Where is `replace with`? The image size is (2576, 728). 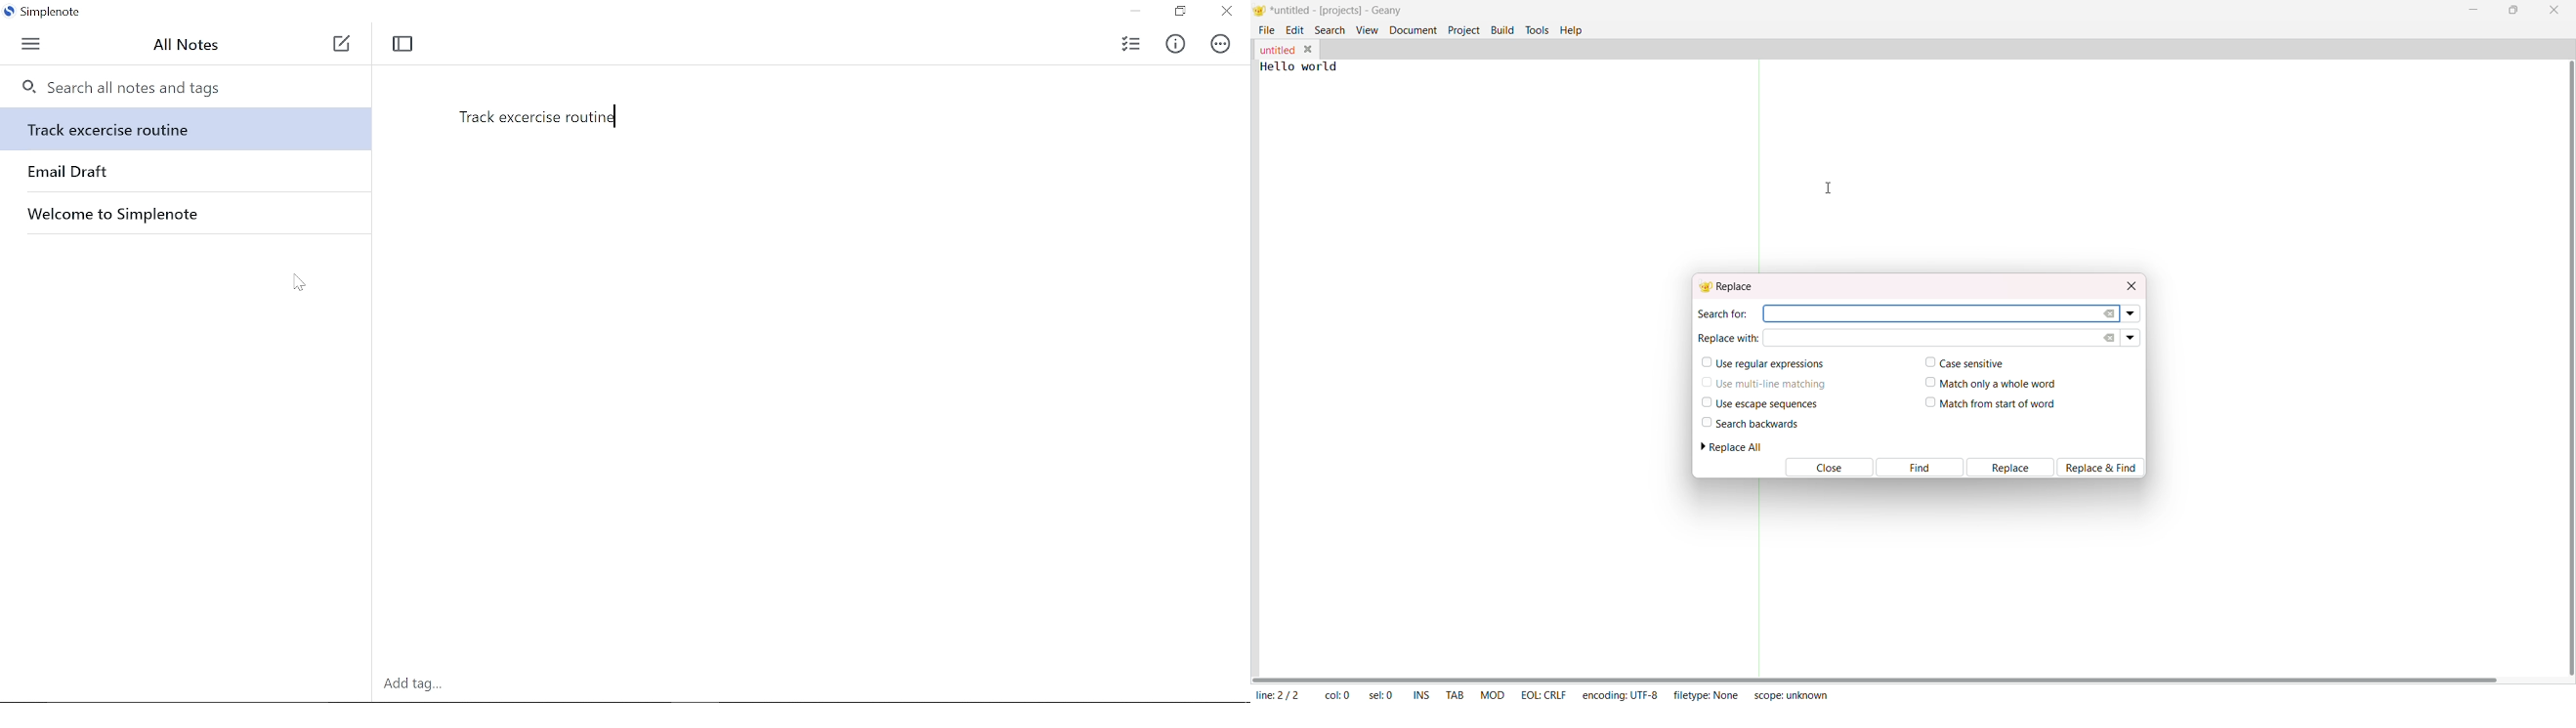 replace with is located at coordinates (1728, 336).